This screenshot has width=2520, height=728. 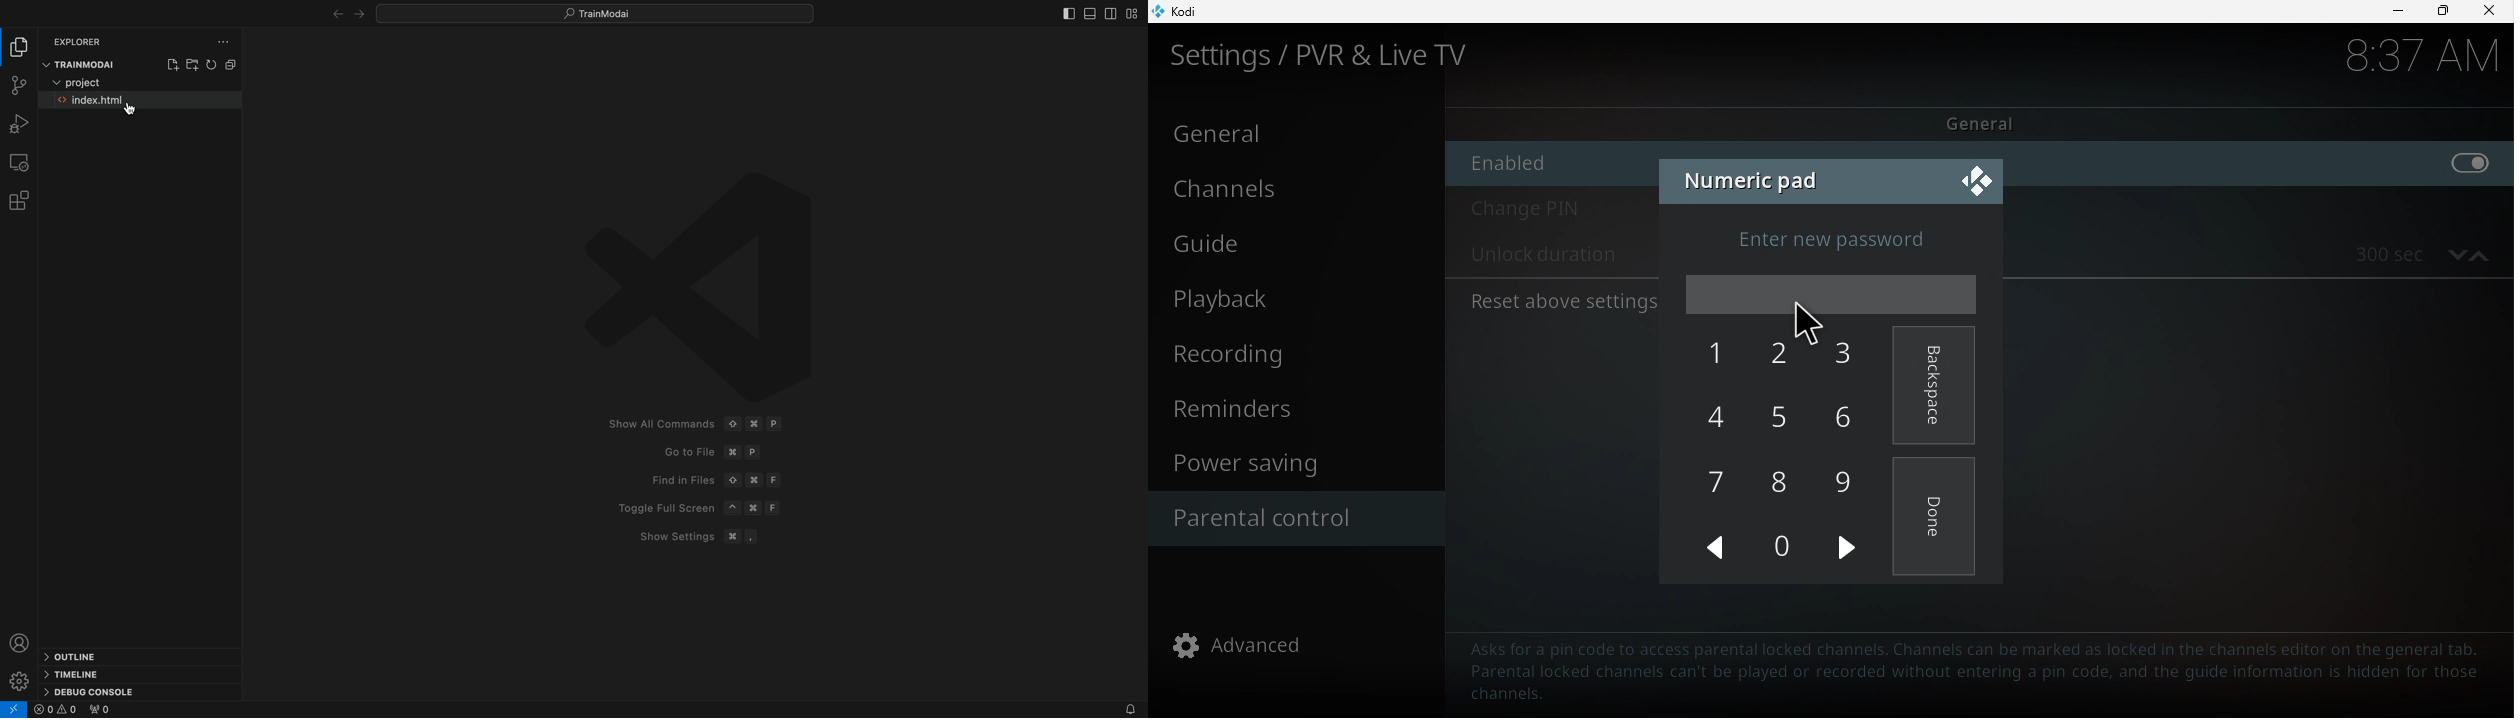 I want to click on 8, so click(x=1783, y=481).